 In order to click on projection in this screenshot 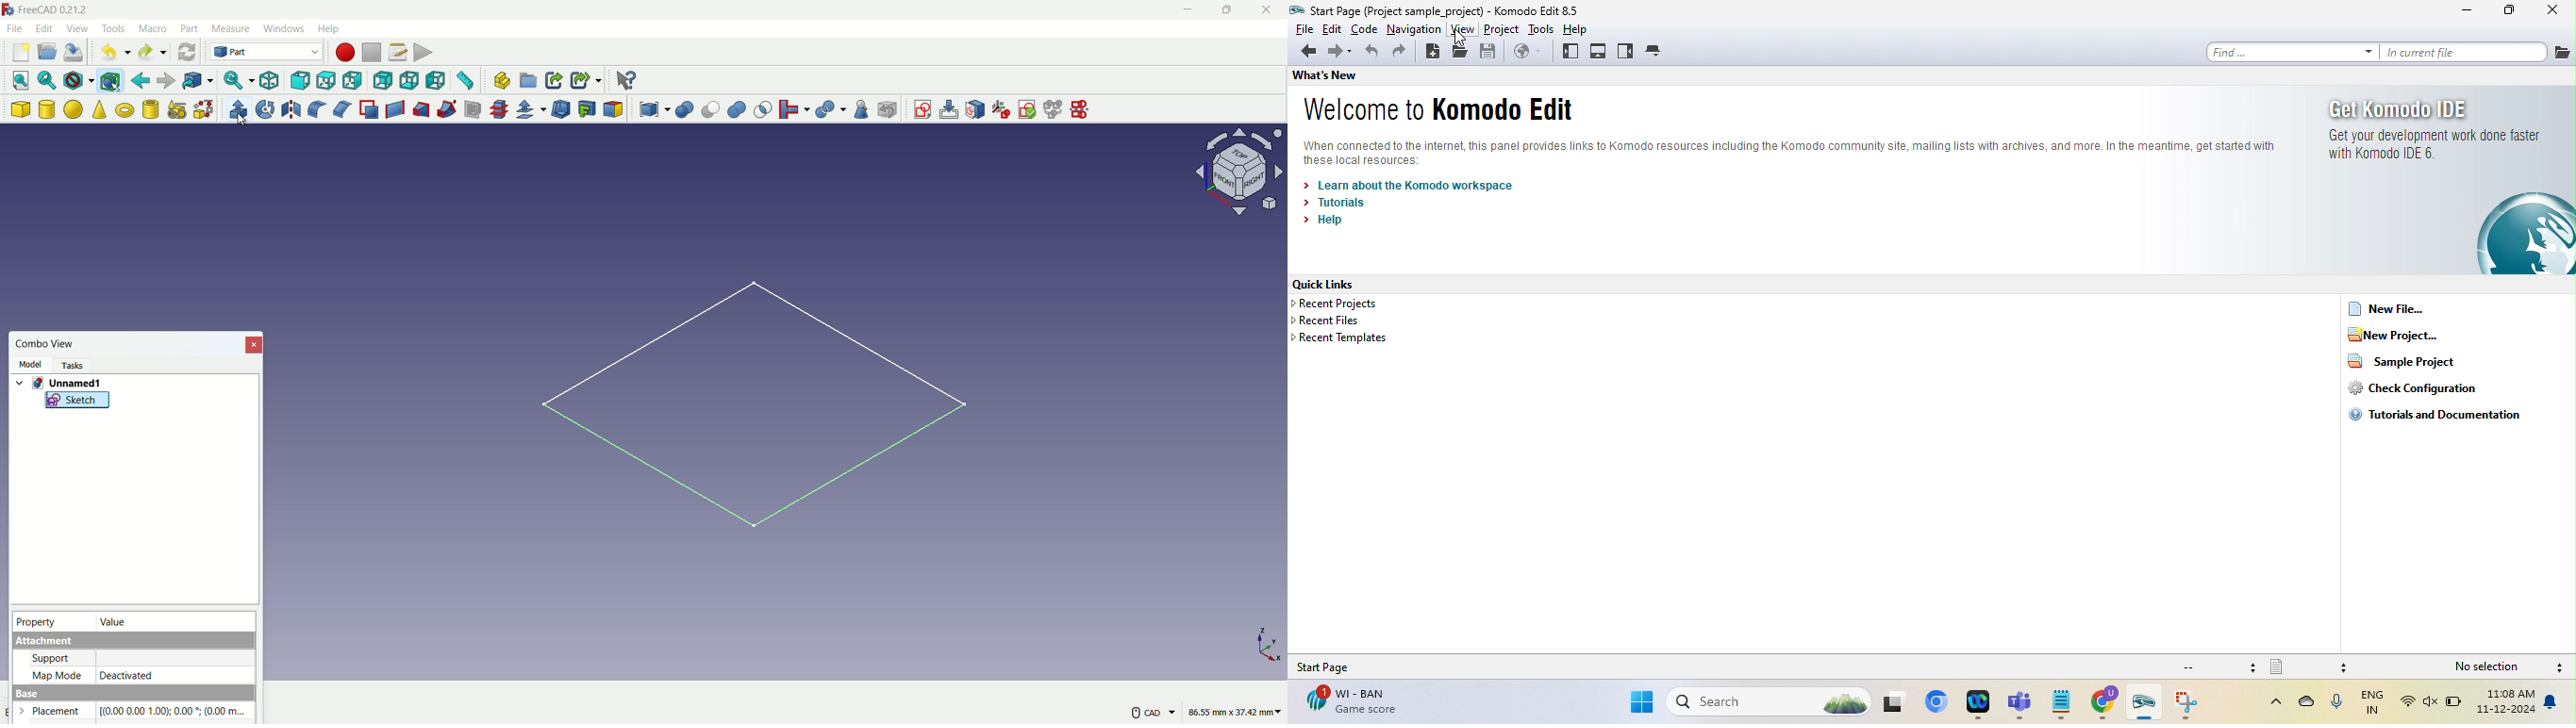, I will do `click(588, 109)`.